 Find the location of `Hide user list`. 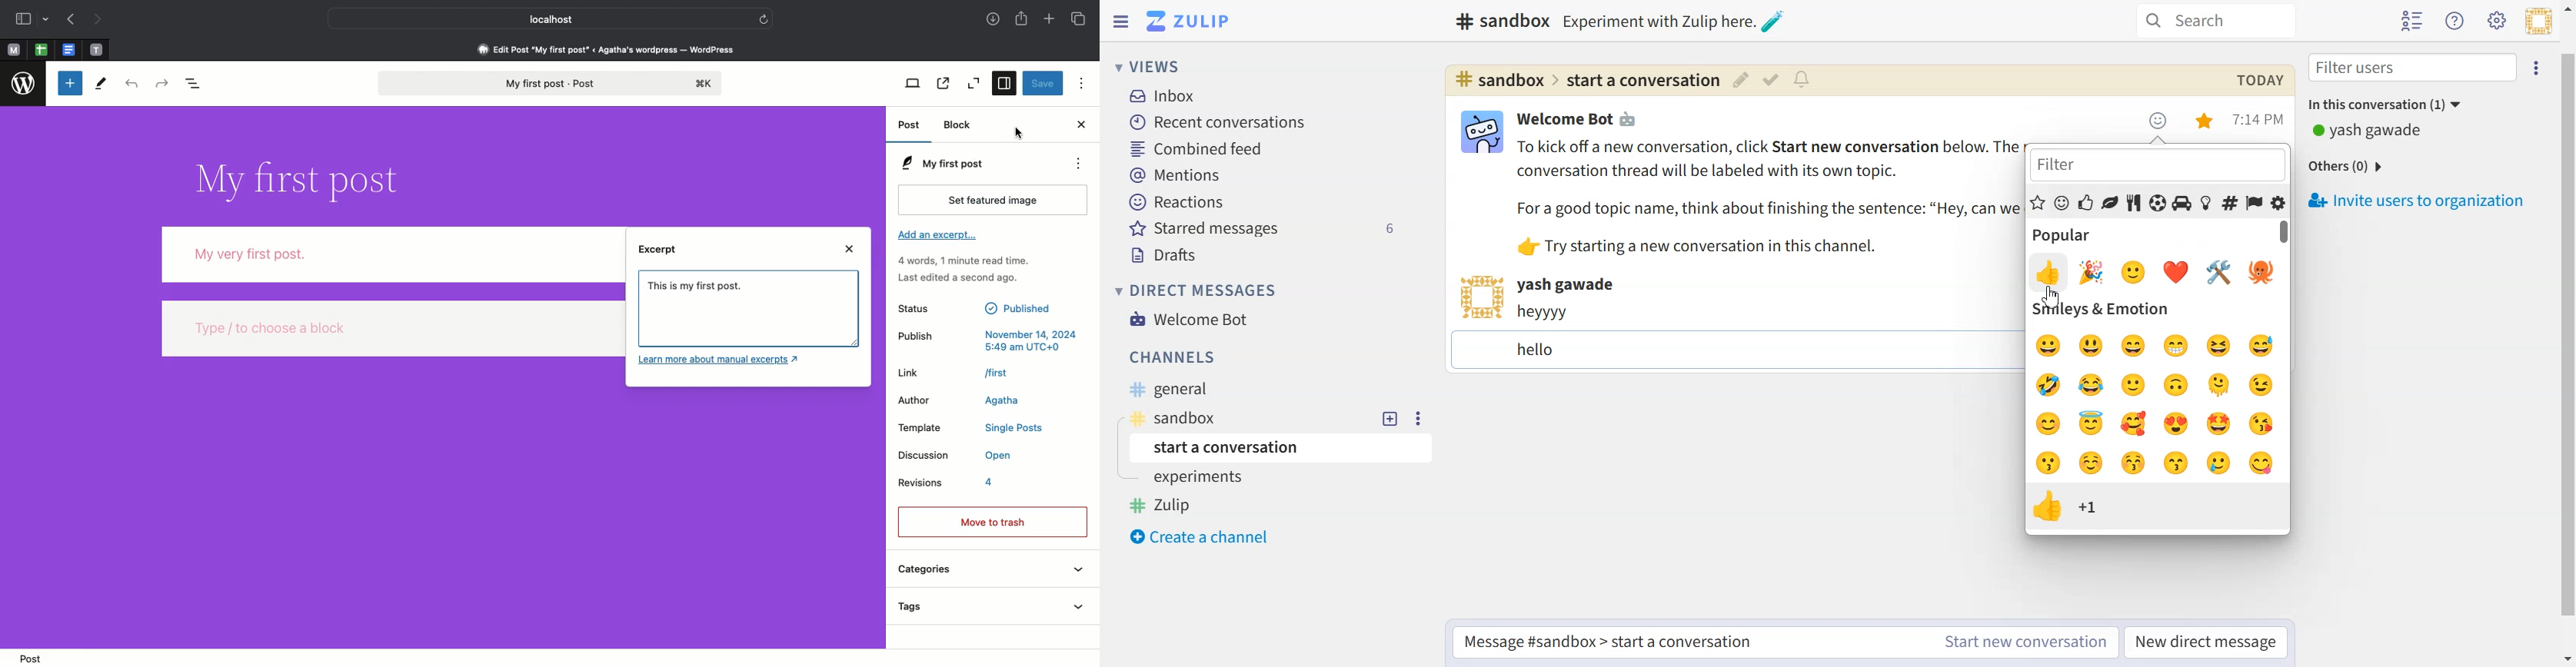

Hide user list is located at coordinates (2411, 22).